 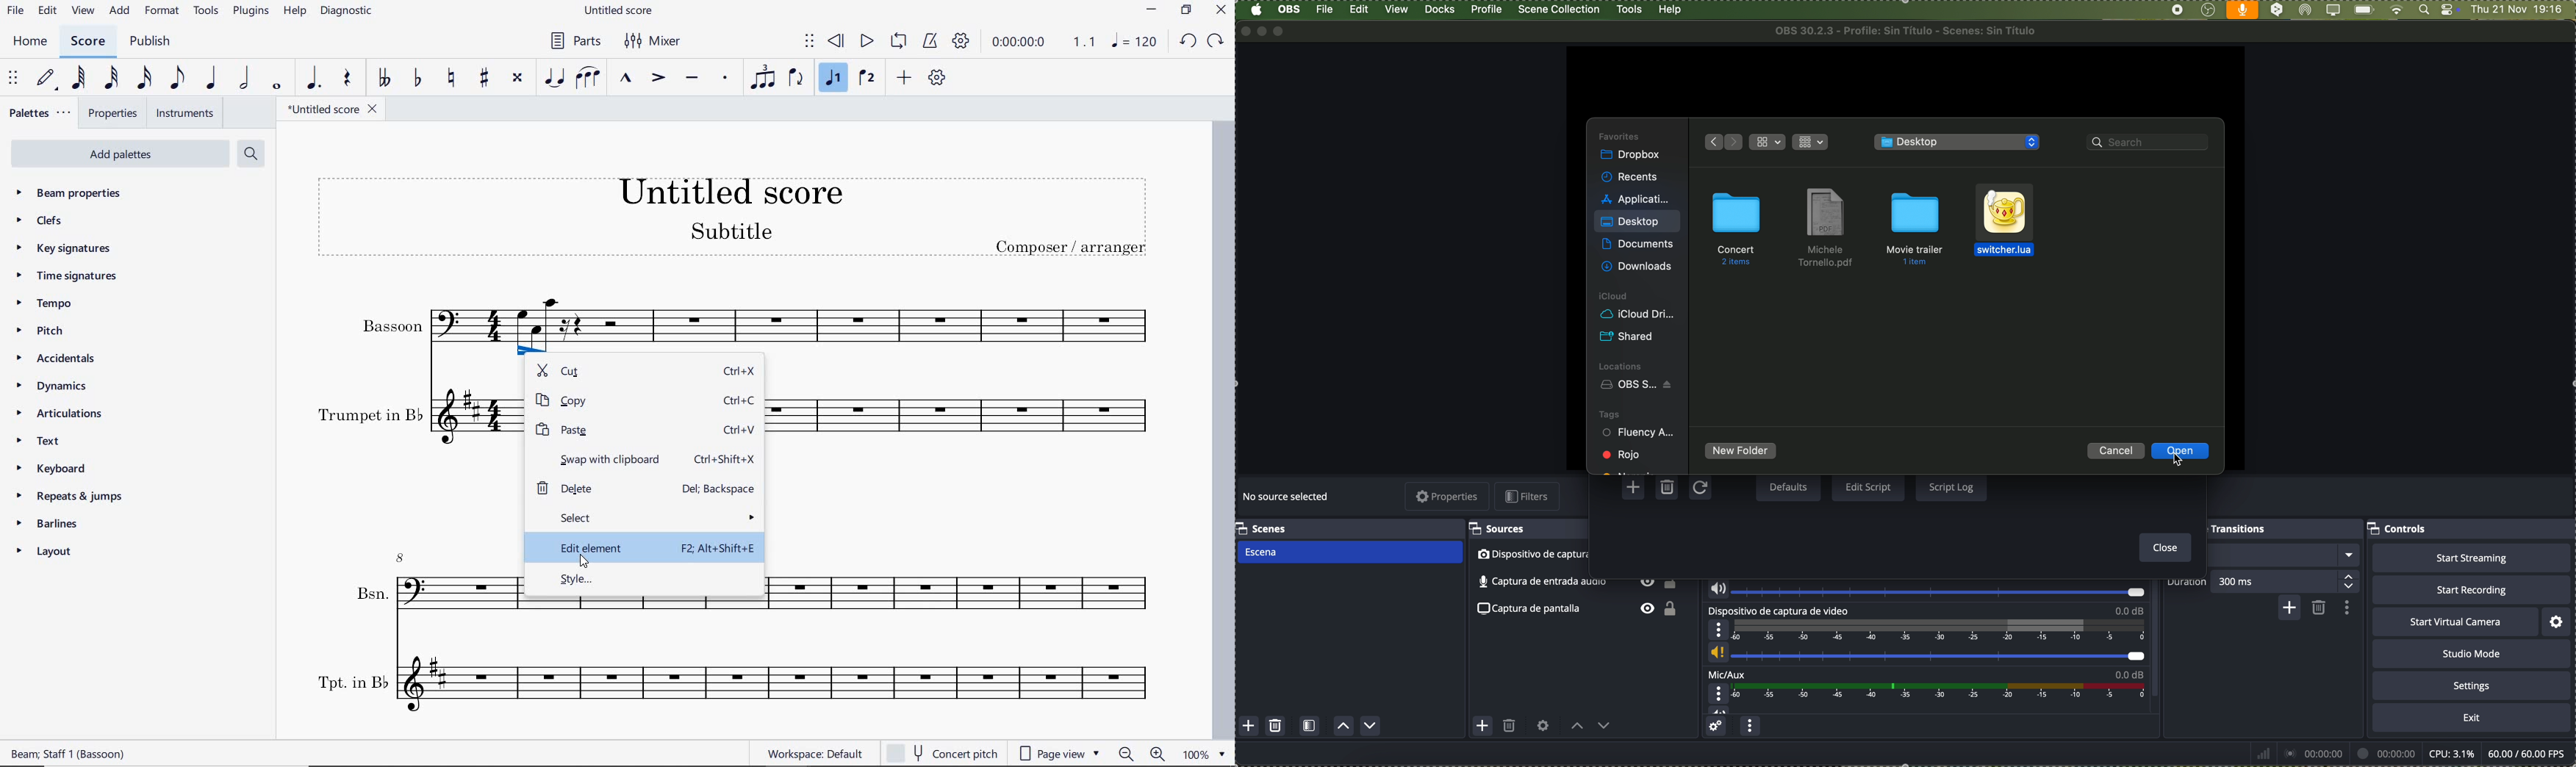 I want to click on screenshot, so click(x=1581, y=610).